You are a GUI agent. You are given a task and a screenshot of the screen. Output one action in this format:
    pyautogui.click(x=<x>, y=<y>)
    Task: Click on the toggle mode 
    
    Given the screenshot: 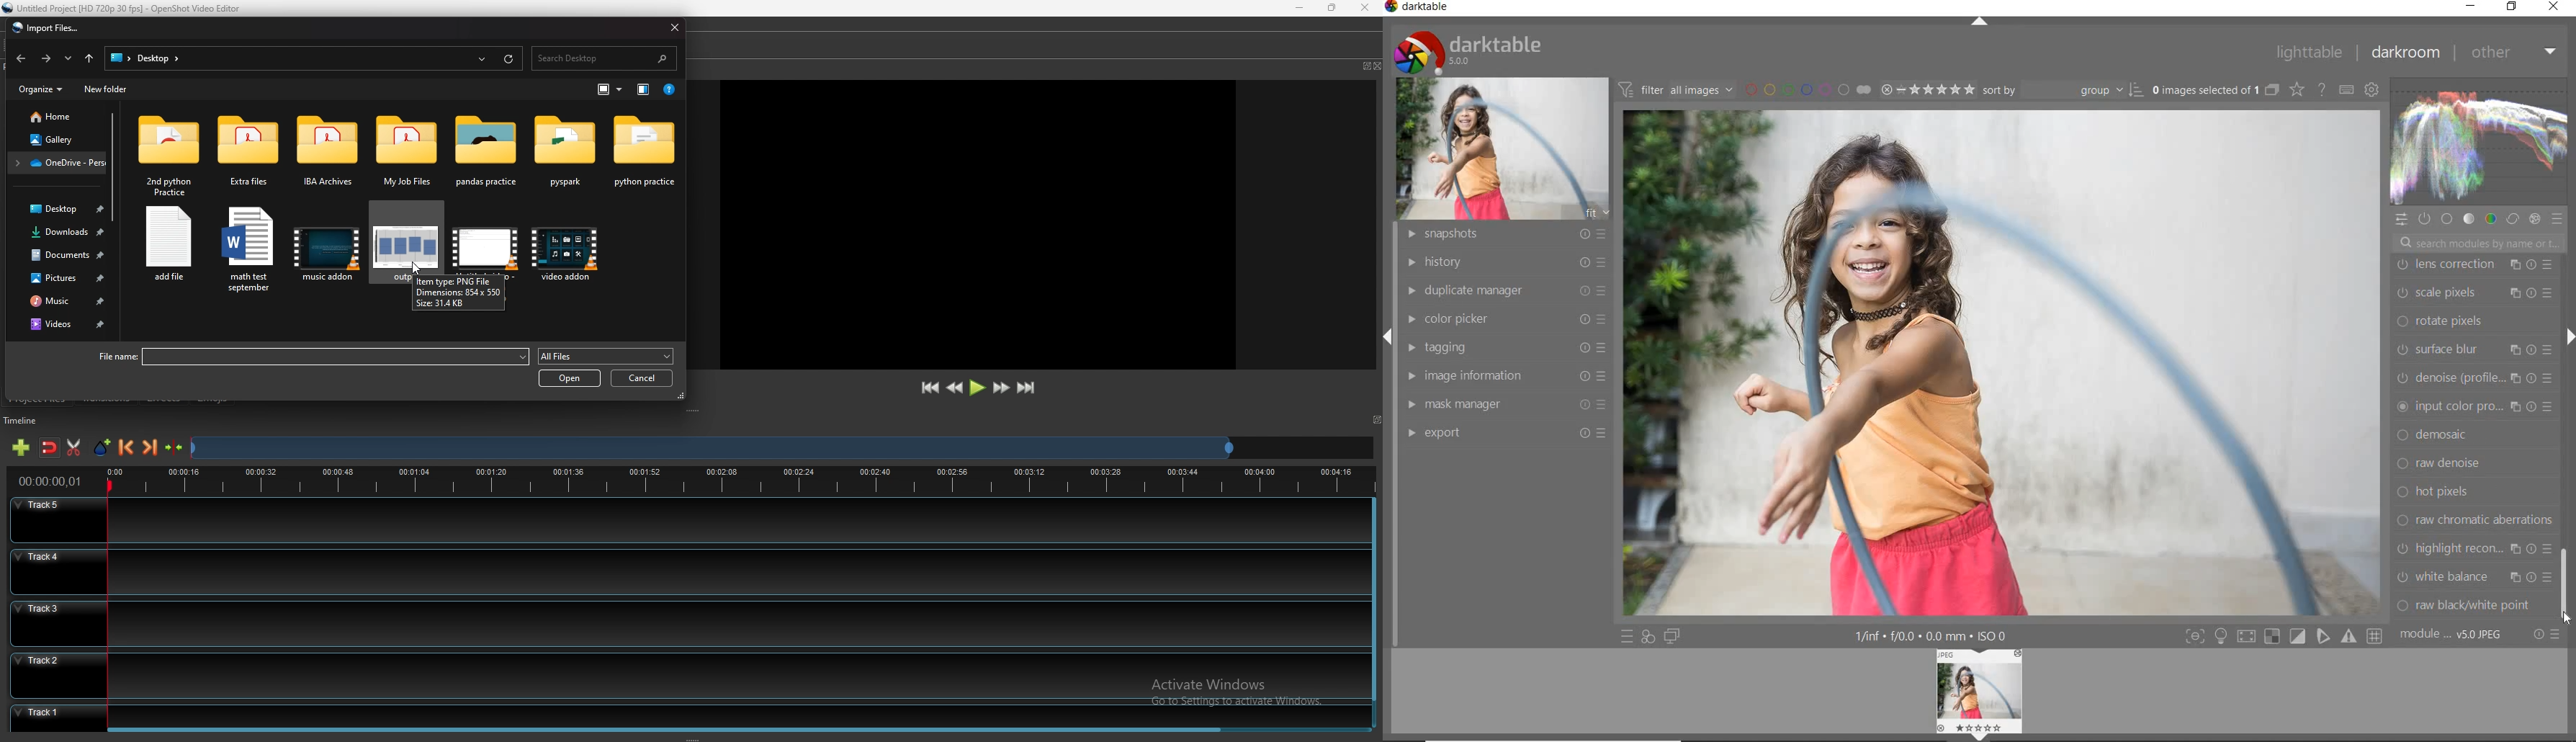 What is the action you would take?
    pyautogui.click(x=2350, y=637)
    